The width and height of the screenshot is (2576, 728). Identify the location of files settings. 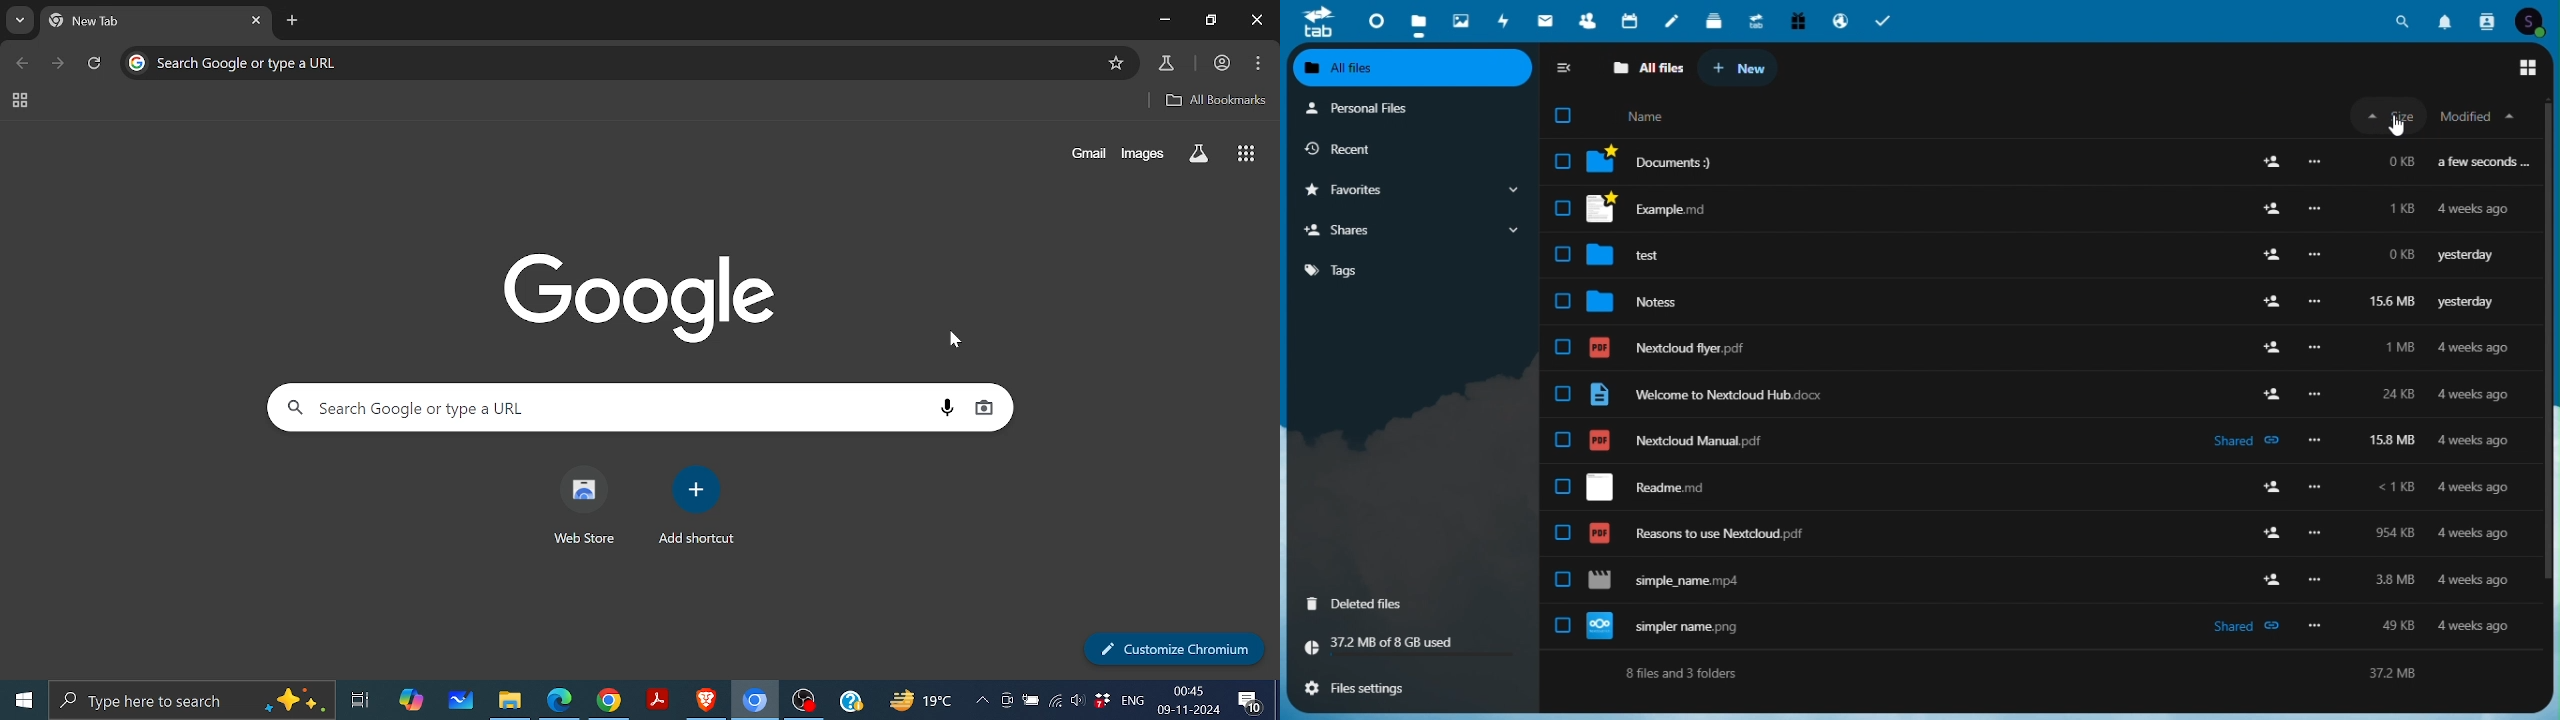
(1415, 691).